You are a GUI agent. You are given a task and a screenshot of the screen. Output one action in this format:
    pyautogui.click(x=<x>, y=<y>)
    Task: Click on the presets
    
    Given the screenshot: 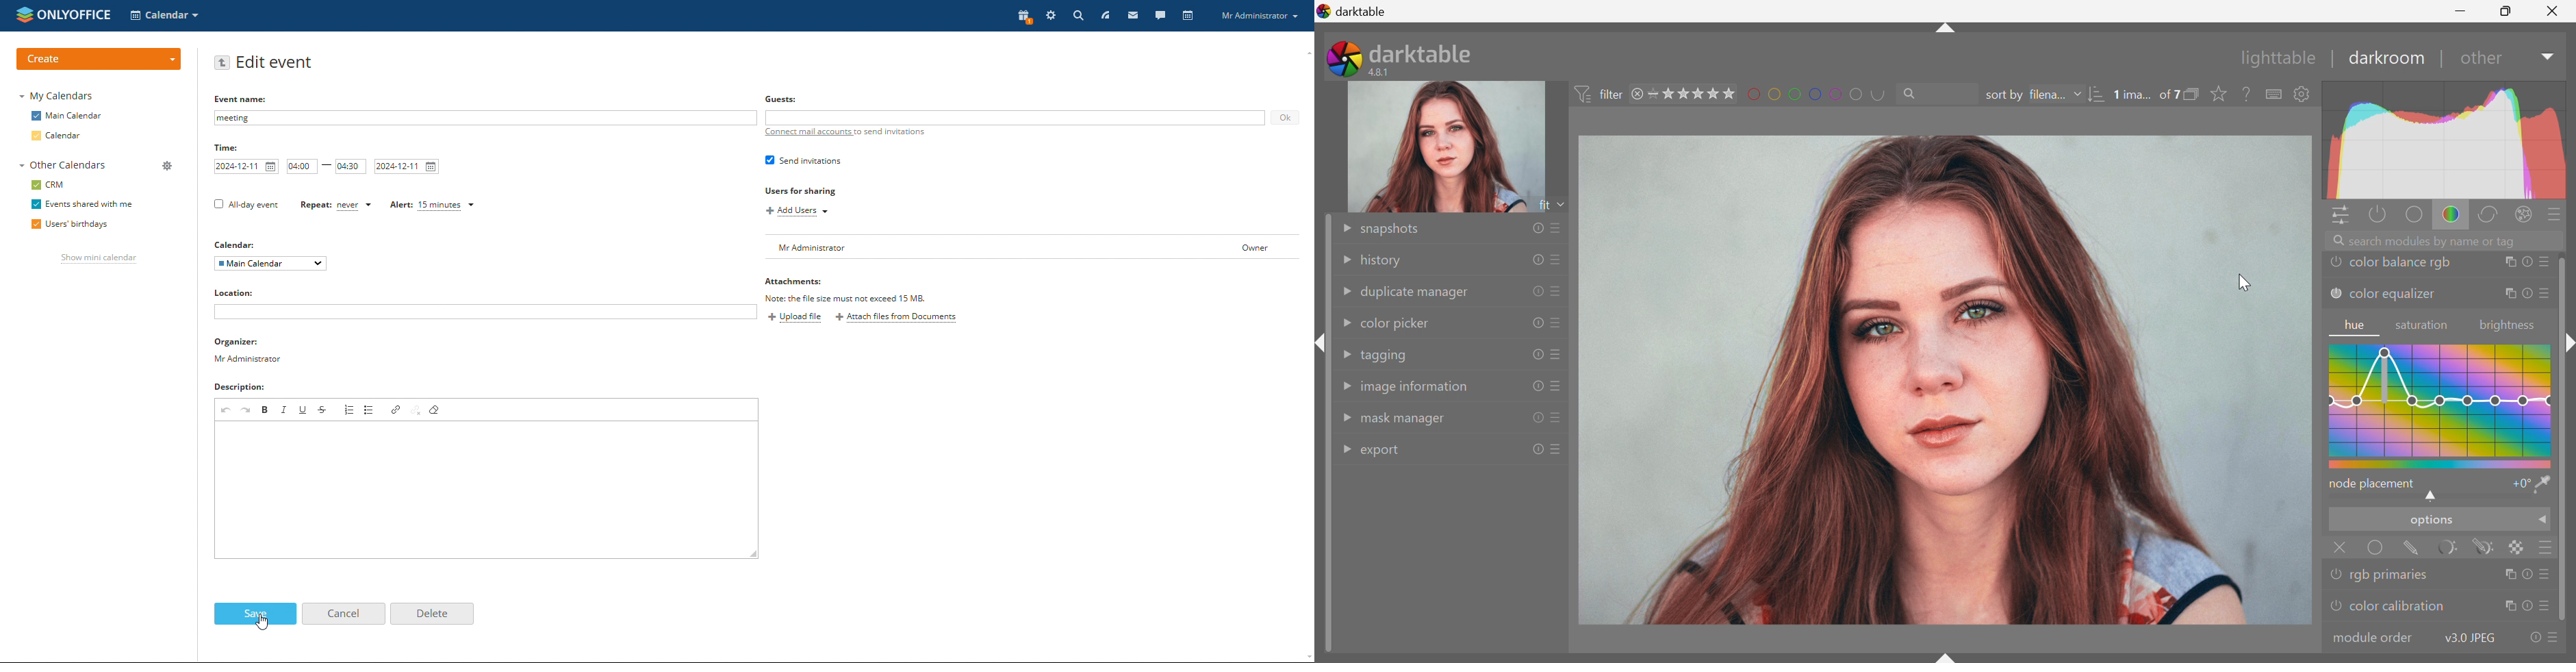 What is the action you would take?
    pyautogui.click(x=1558, y=418)
    